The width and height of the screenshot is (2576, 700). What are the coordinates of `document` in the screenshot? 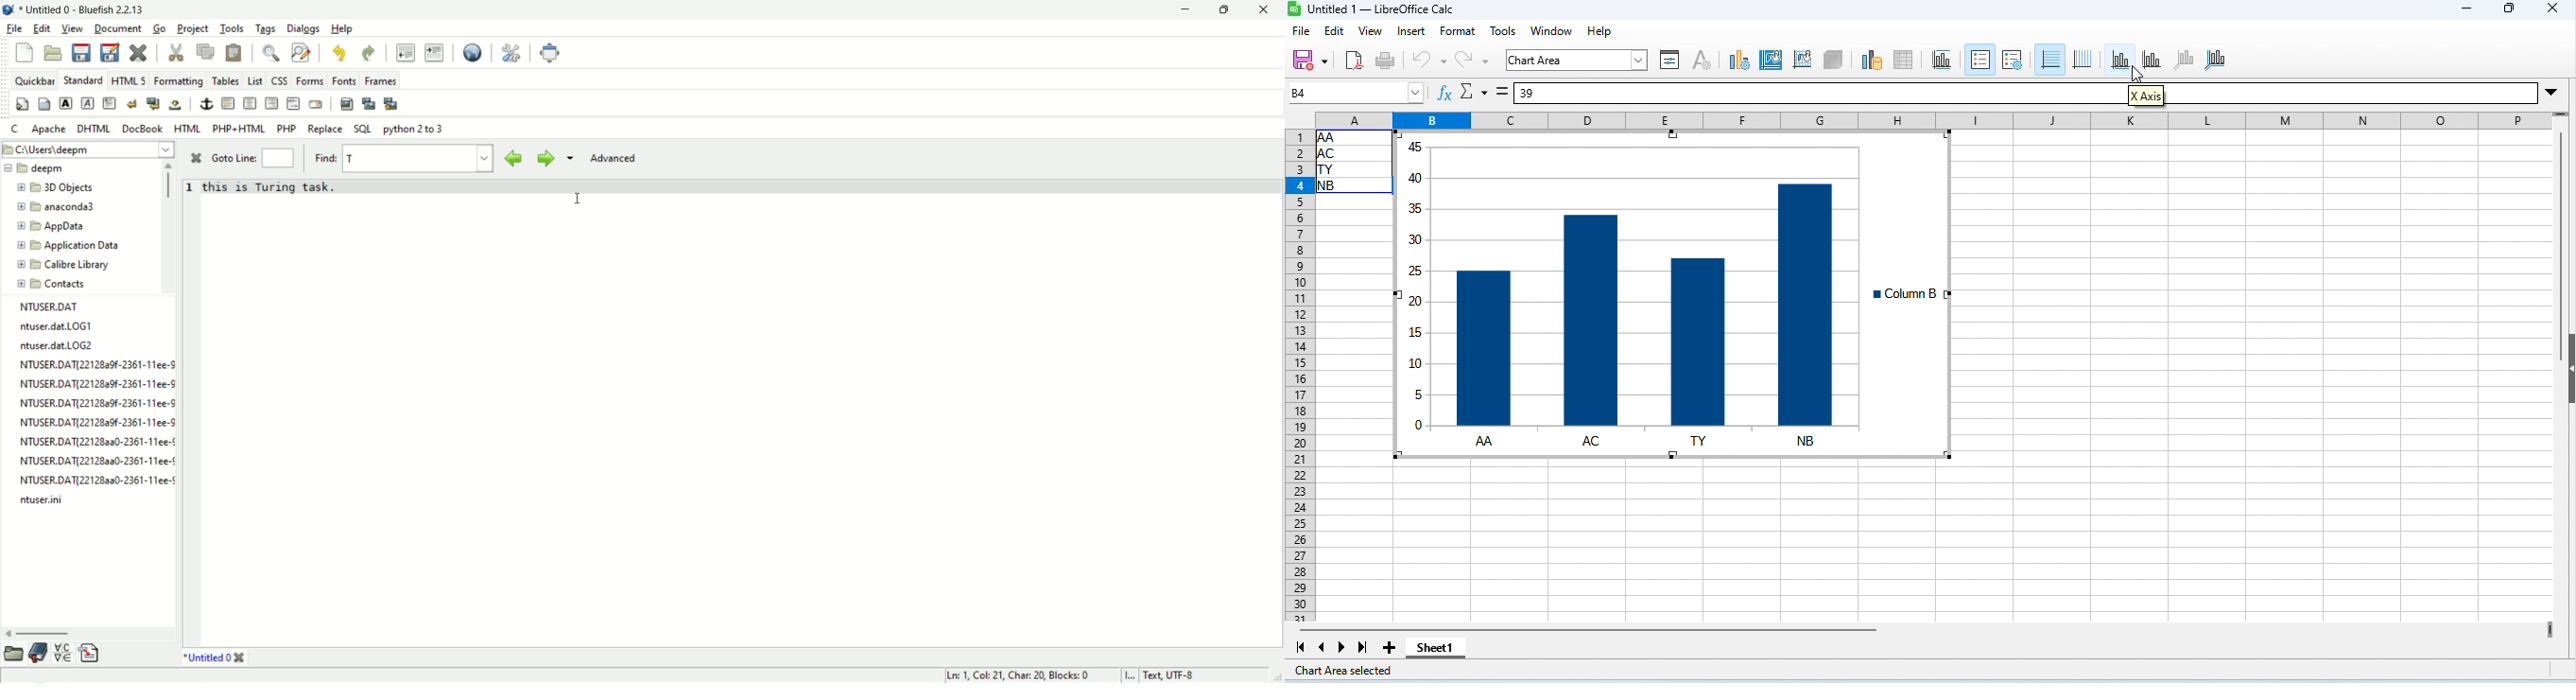 It's located at (118, 27).